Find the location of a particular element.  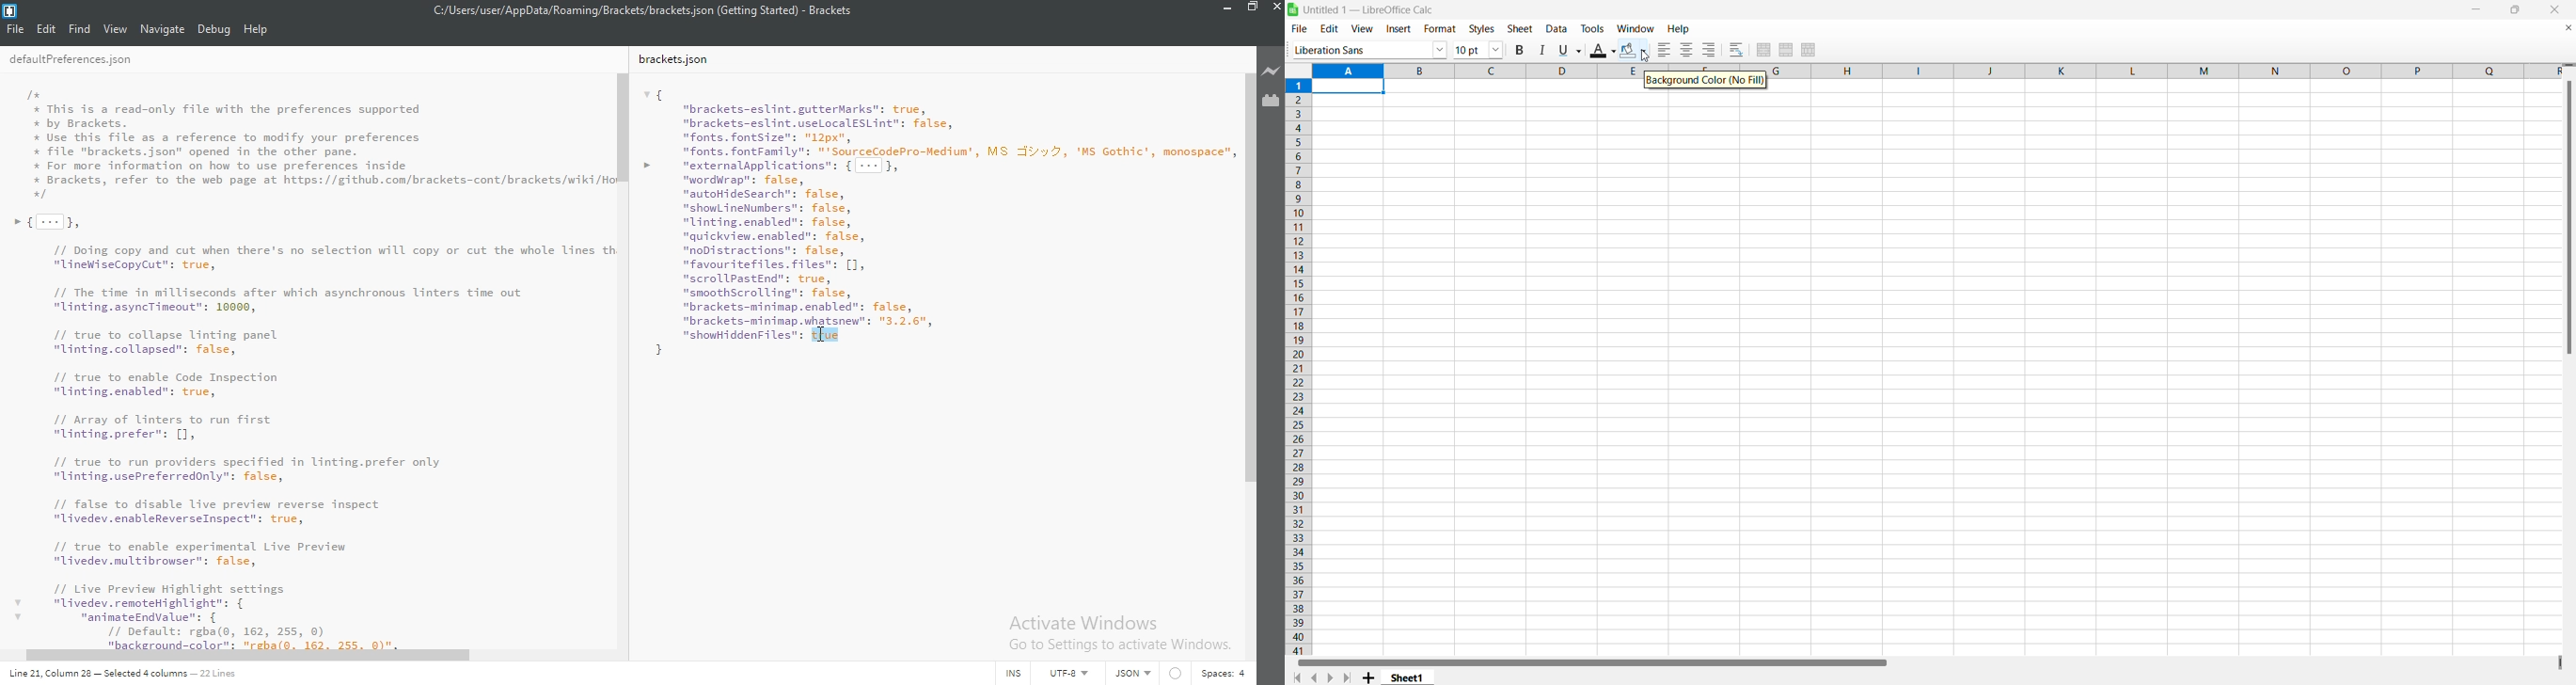

sheet is located at coordinates (1521, 30).